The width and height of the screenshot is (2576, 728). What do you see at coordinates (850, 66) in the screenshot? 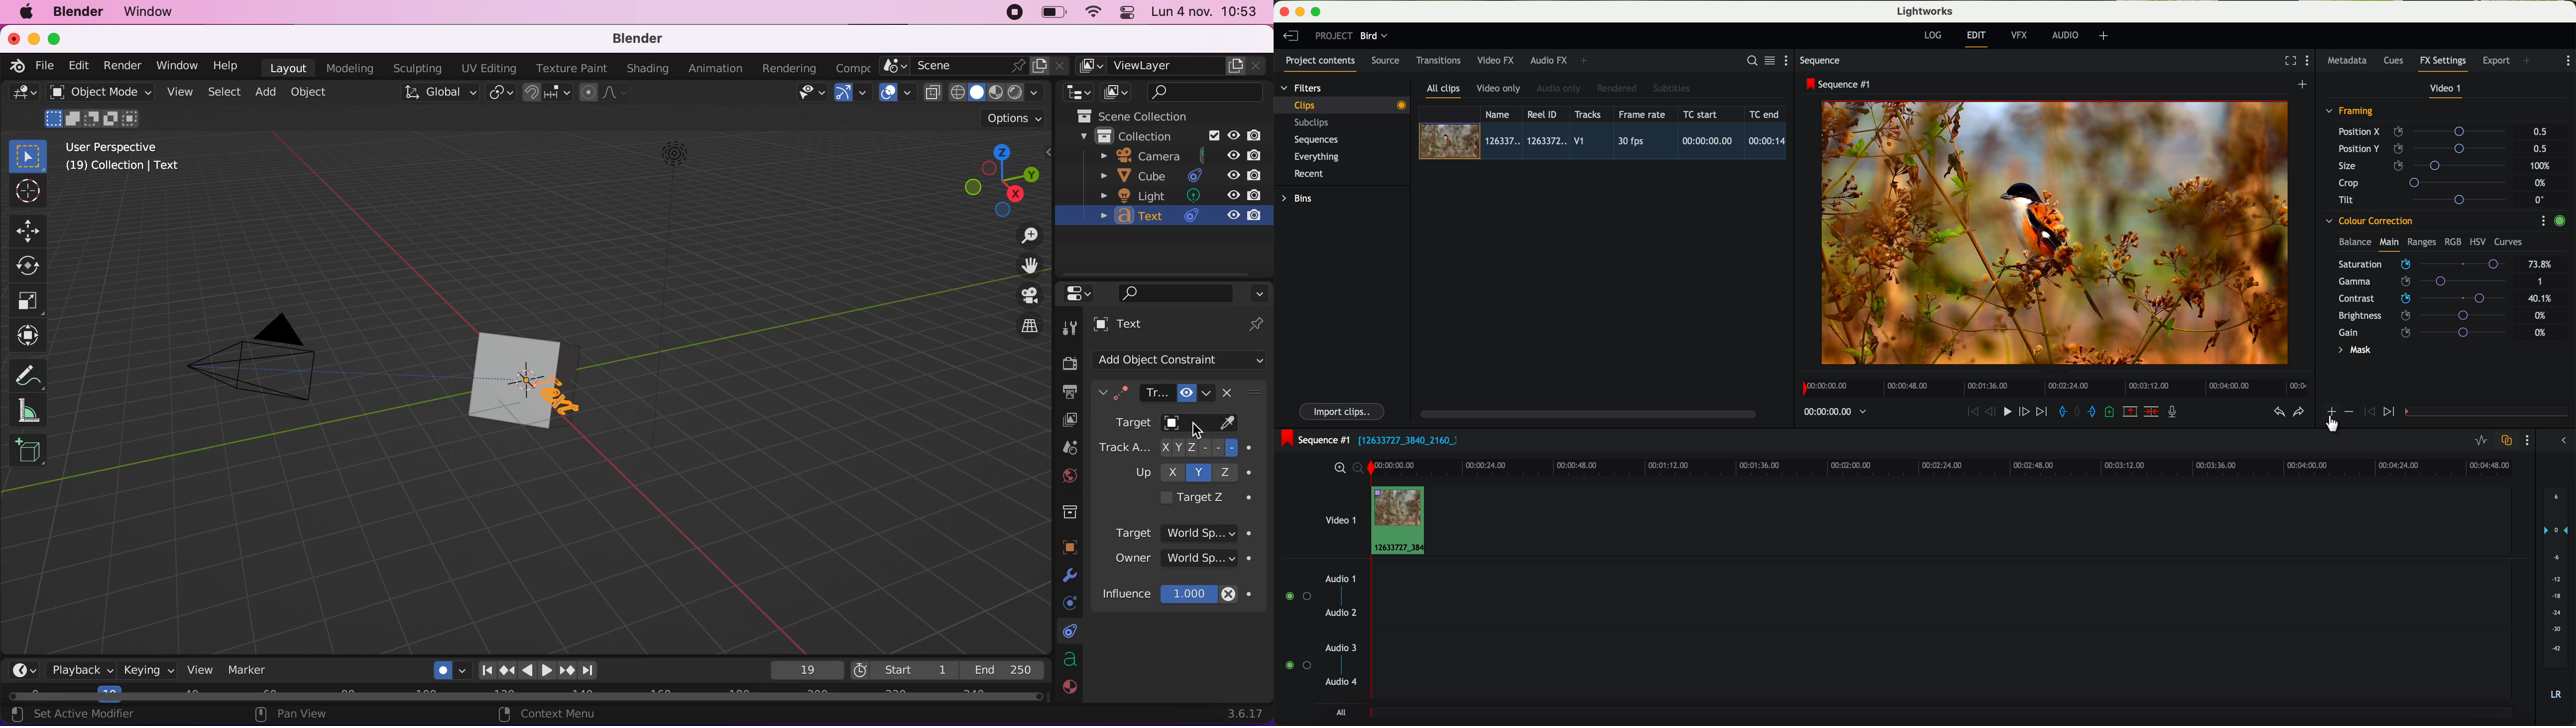
I see `composting` at bounding box center [850, 66].